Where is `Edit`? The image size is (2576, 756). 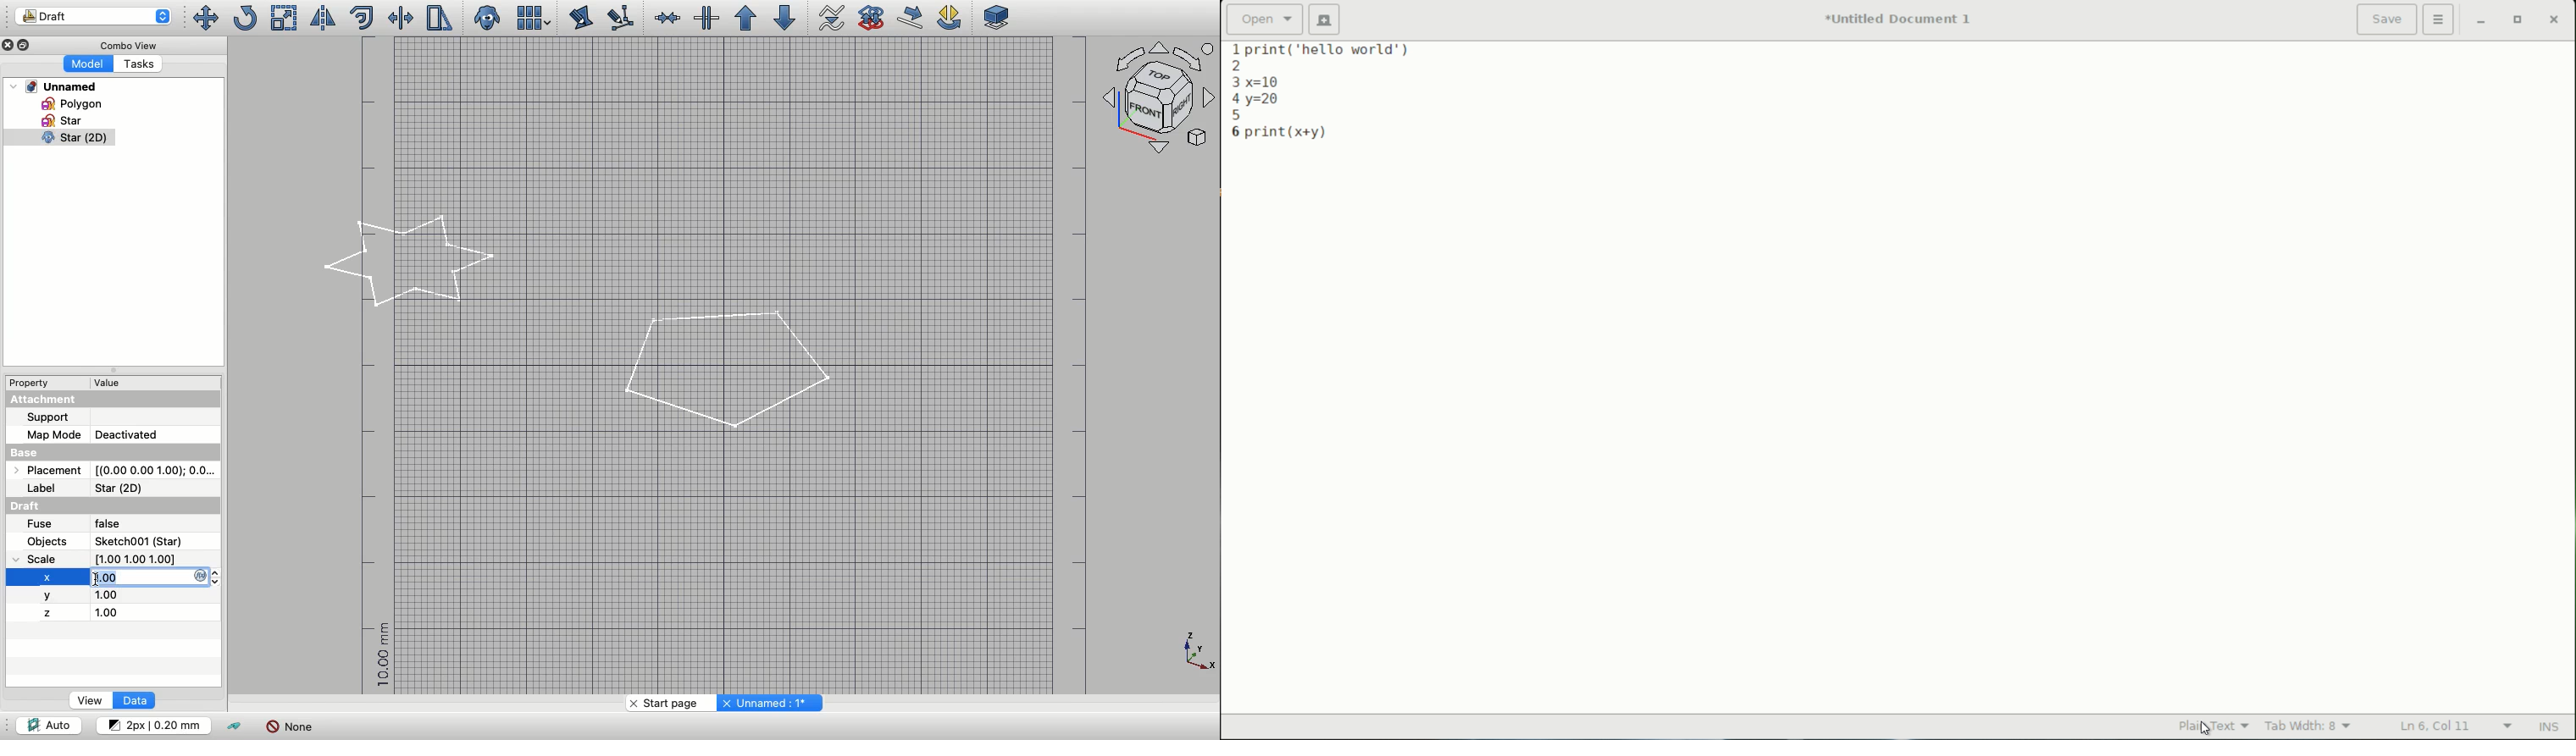 Edit is located at coordinates (581, 18).